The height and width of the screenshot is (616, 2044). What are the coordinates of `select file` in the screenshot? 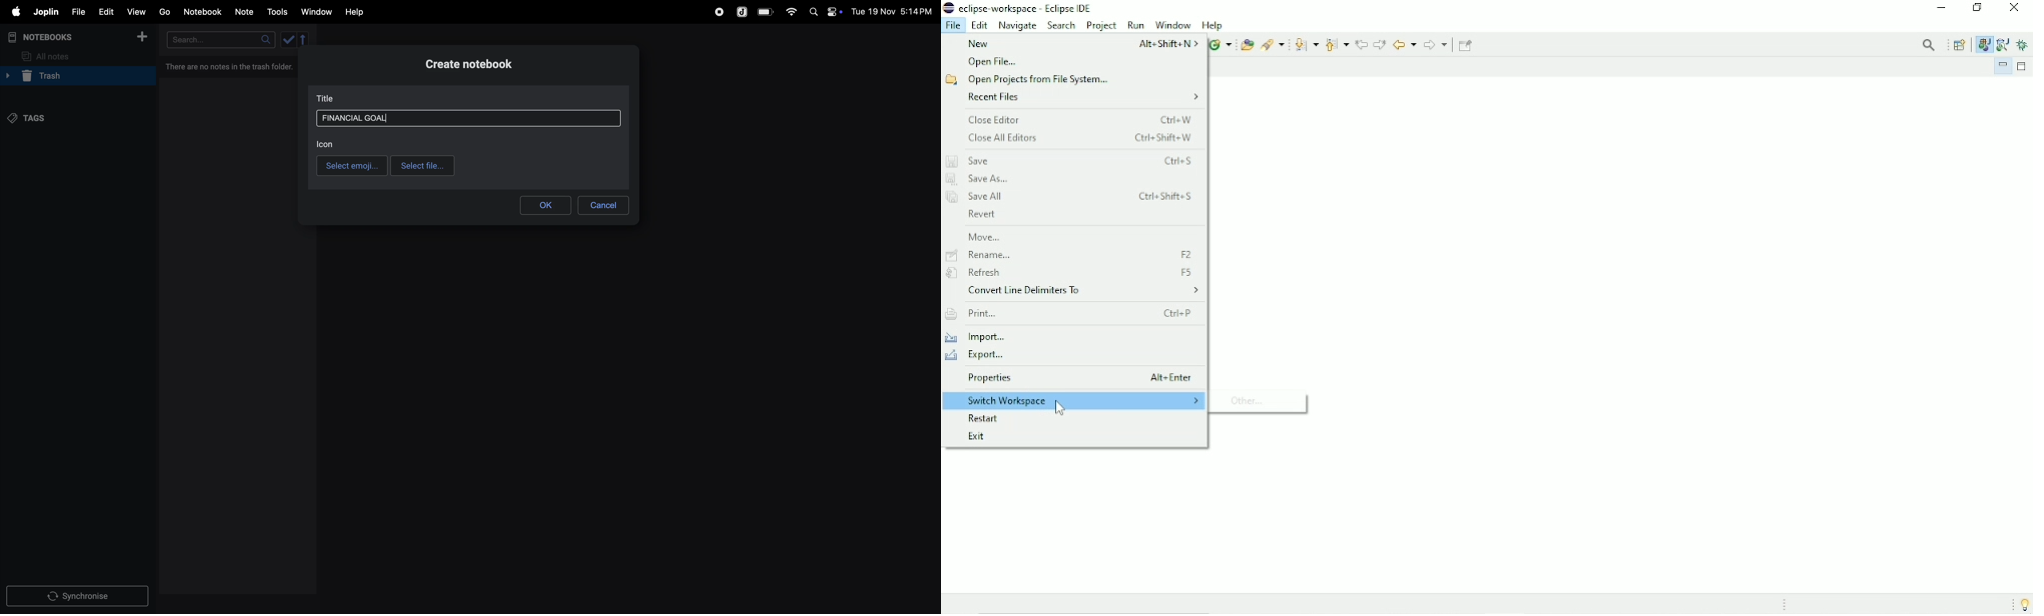 It's located at (423, 166).